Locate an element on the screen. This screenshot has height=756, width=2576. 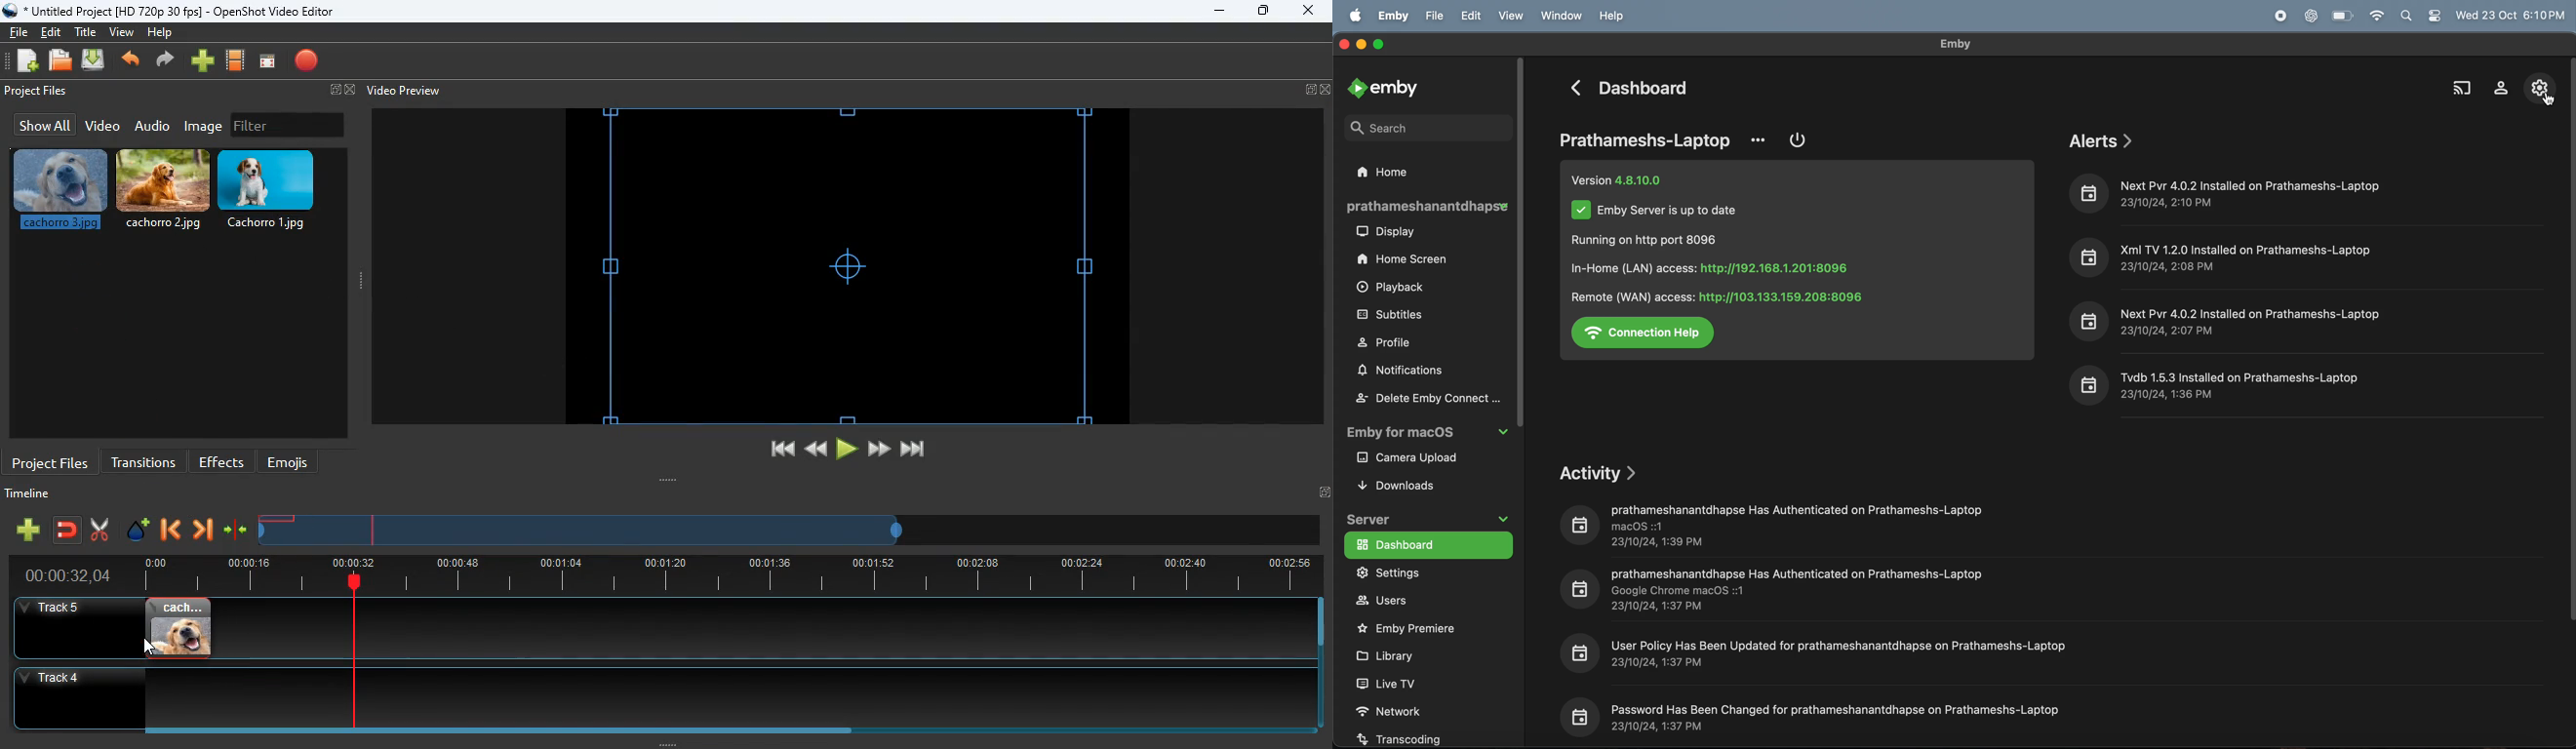
project files is located at coordinates (38, 92).